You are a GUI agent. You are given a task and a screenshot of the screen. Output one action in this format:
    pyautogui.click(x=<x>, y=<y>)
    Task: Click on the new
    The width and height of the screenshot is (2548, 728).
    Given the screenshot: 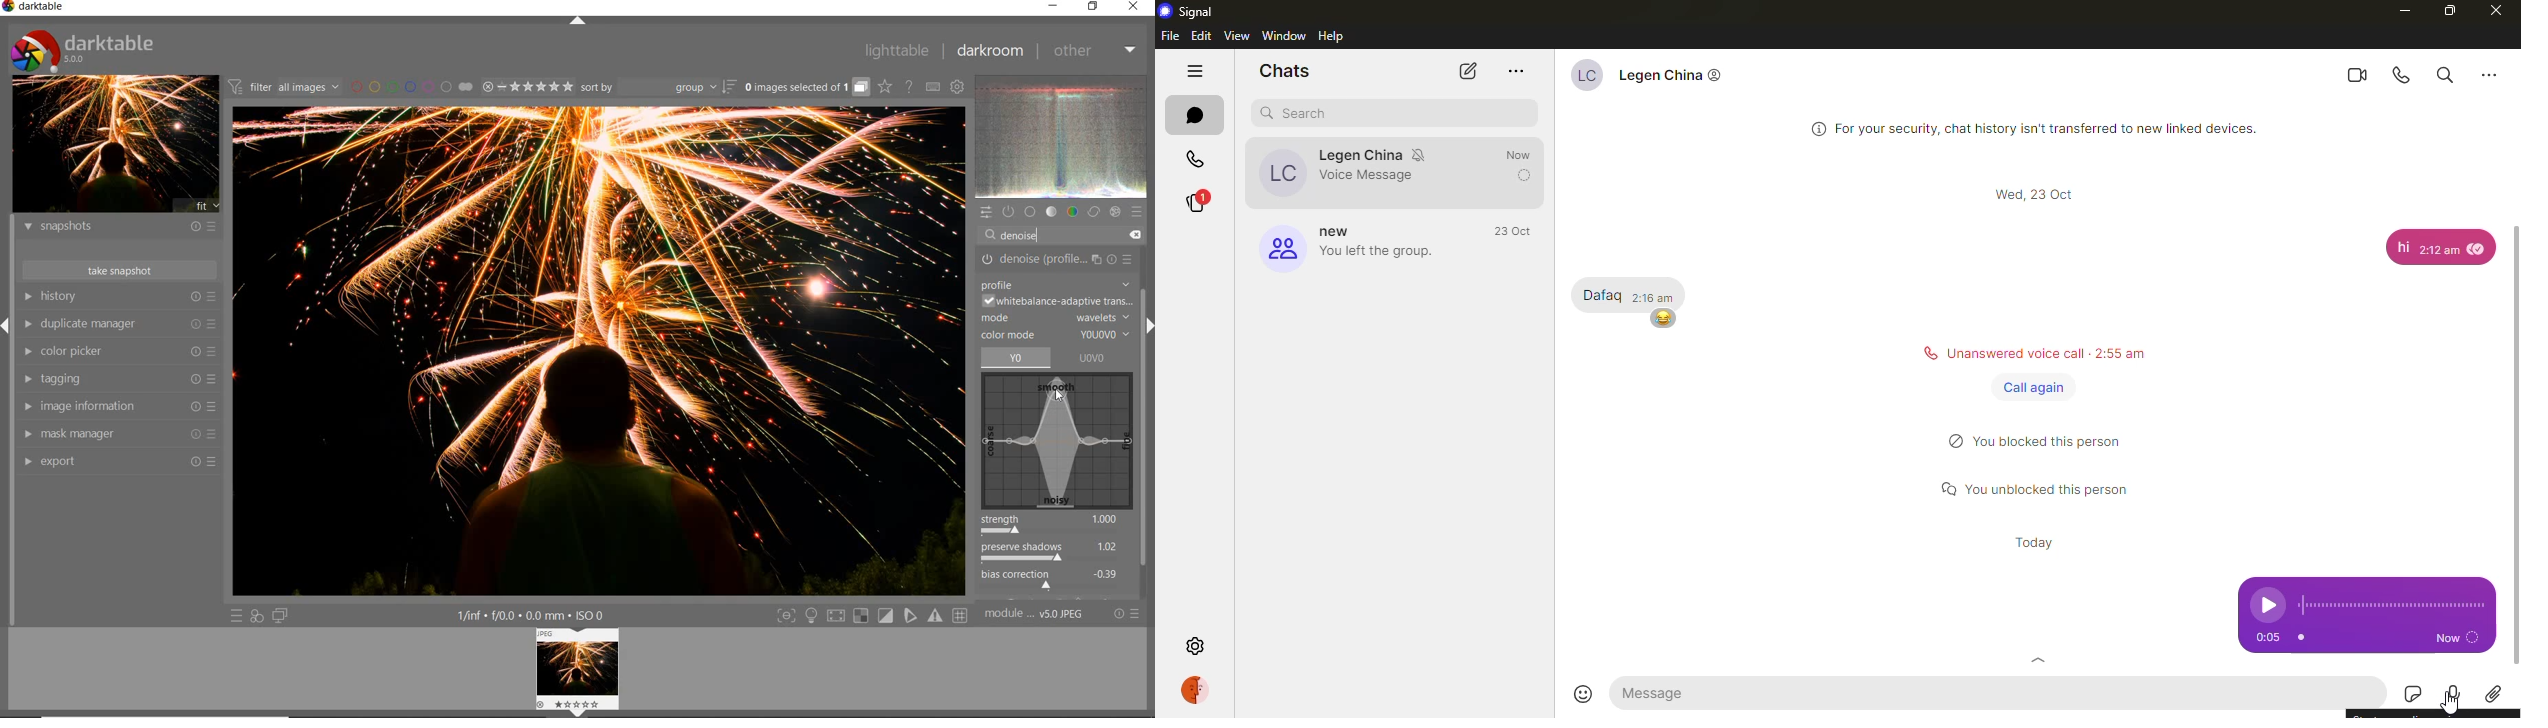 What is the action you would take?
    pyautogui.click(x=1340, y=231)
    